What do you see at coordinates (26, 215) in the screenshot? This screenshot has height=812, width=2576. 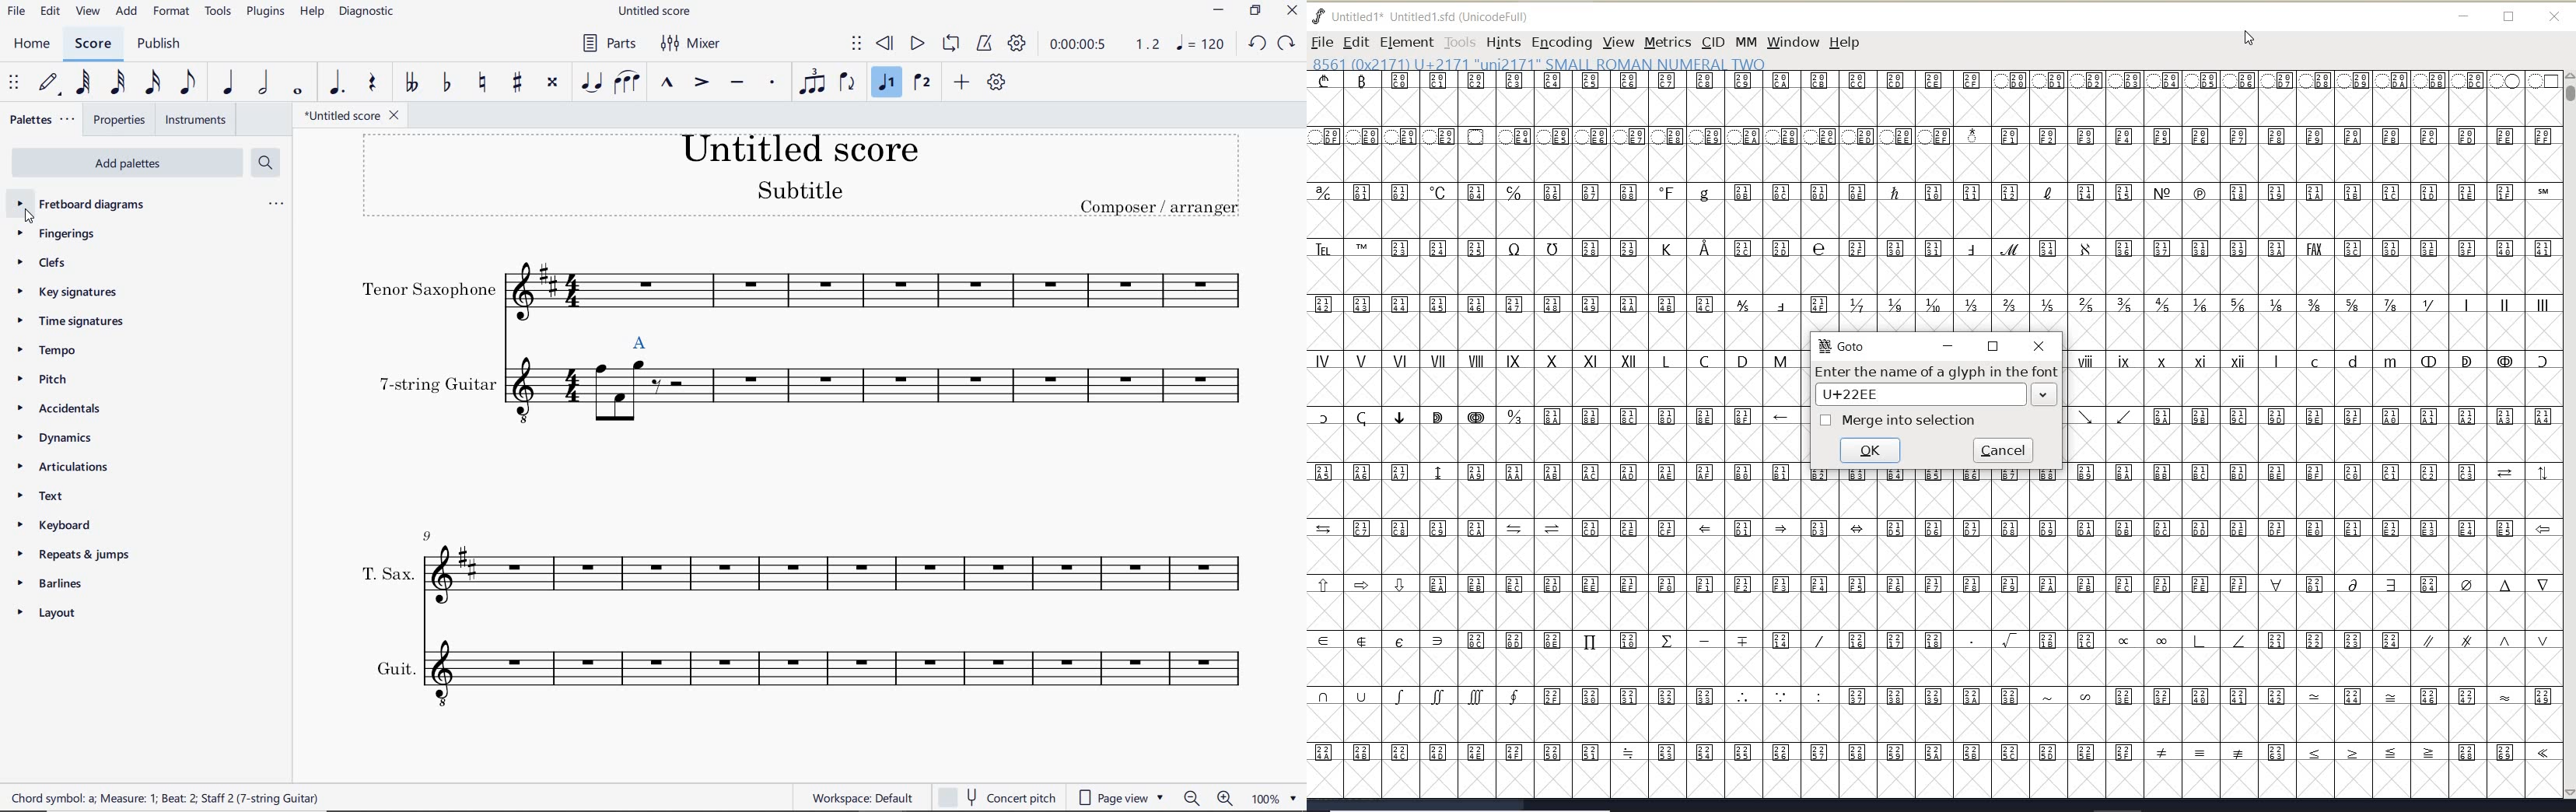 I see `cursor` at bounding box center [26, 215].